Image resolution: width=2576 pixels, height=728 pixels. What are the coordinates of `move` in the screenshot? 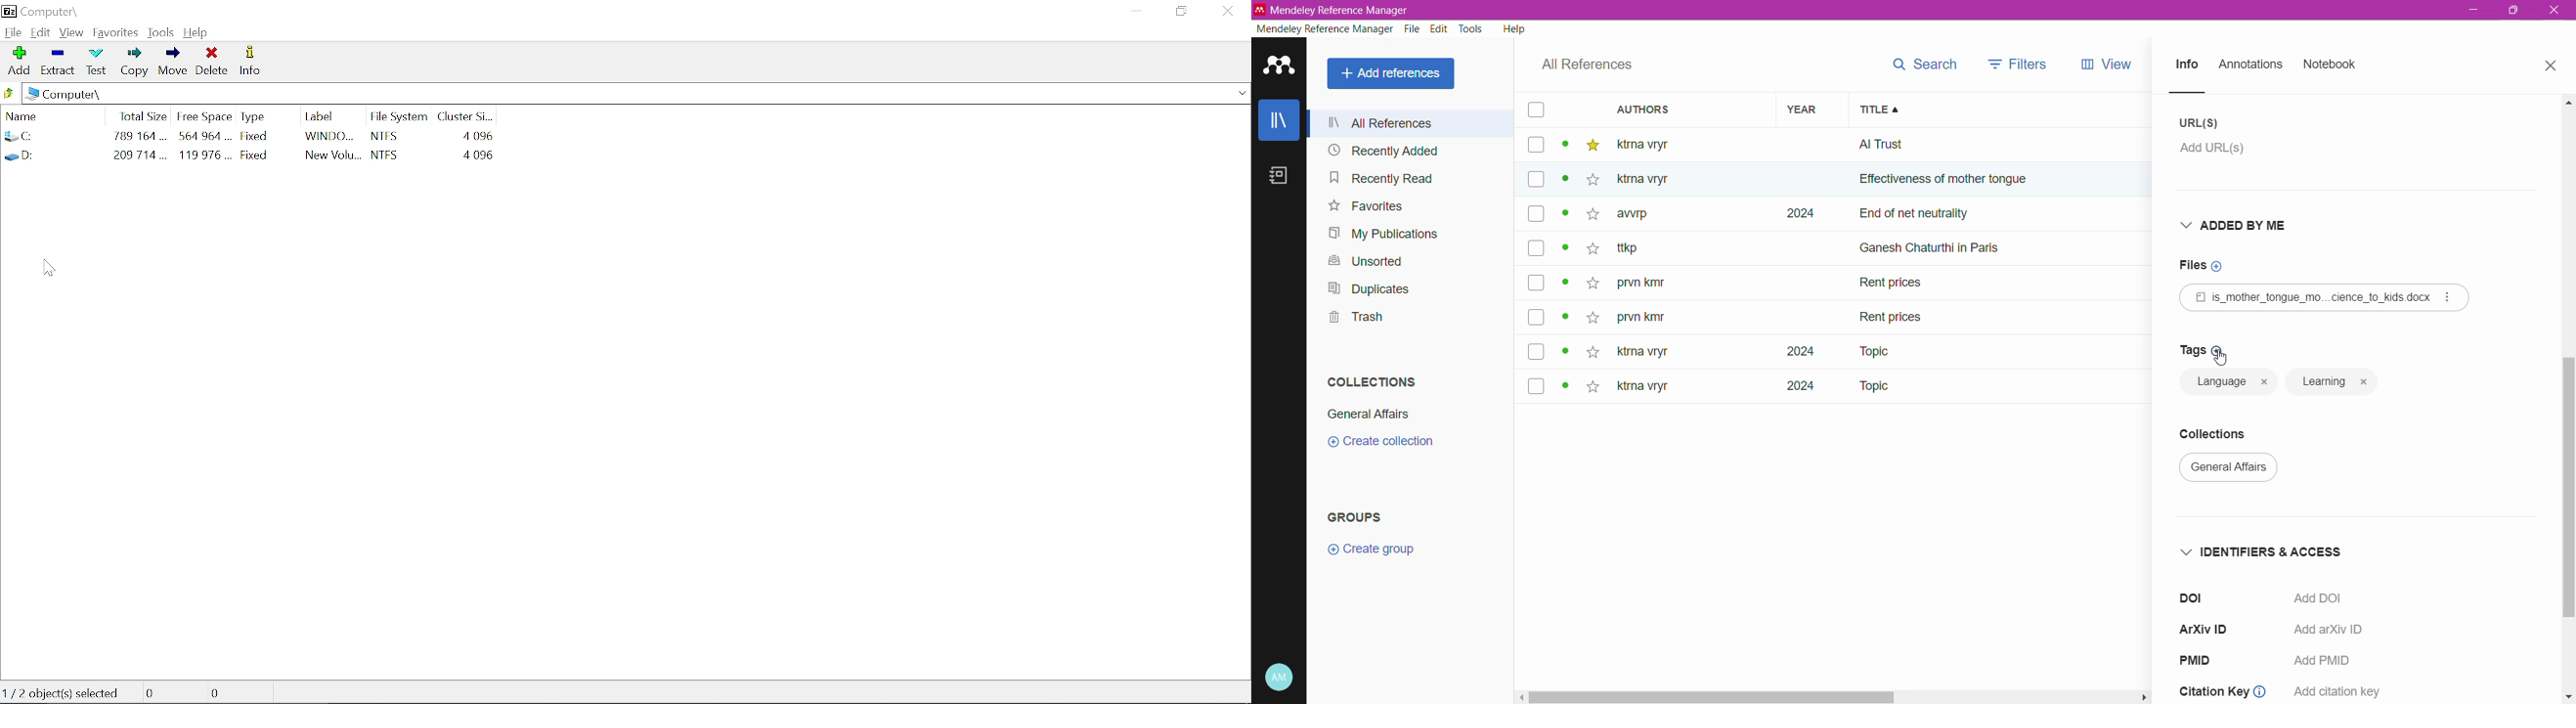 It's located at (174, 63).